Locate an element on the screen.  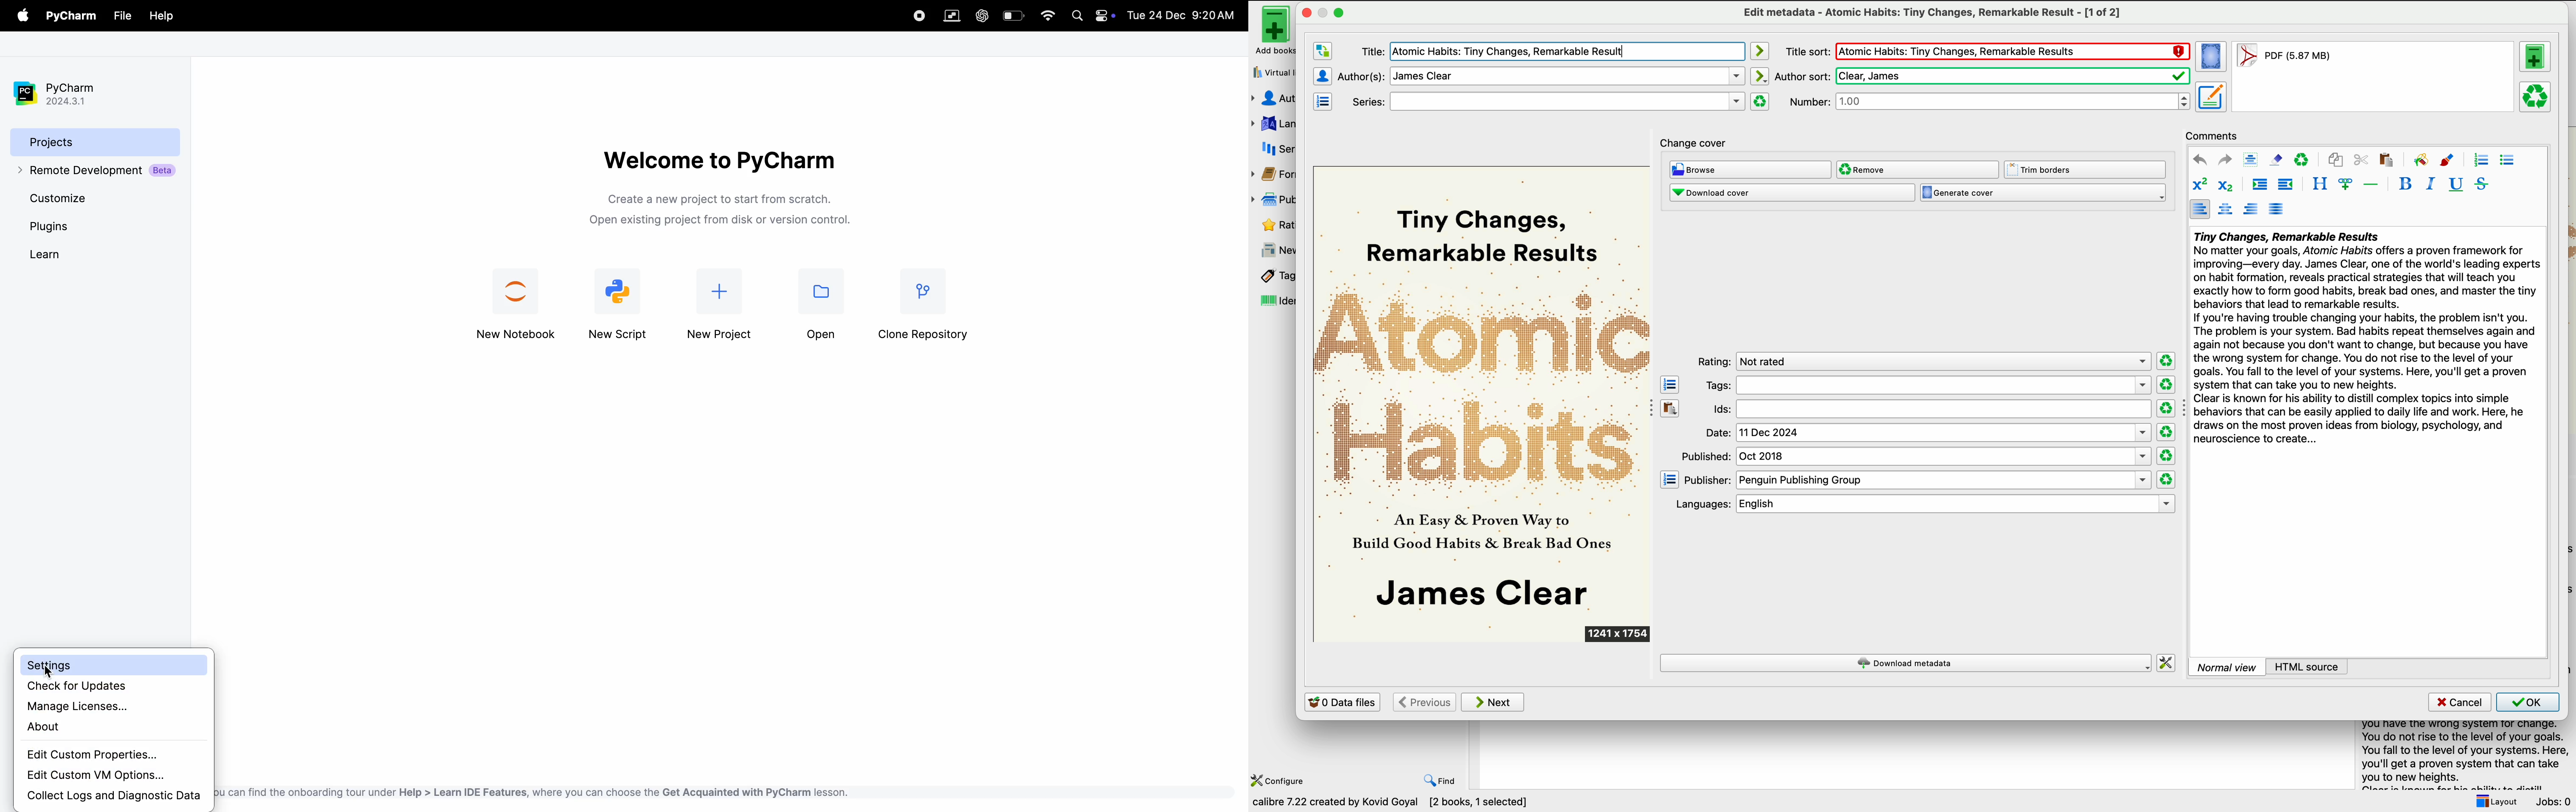
clear rating is located at coordinates (2165, 360).